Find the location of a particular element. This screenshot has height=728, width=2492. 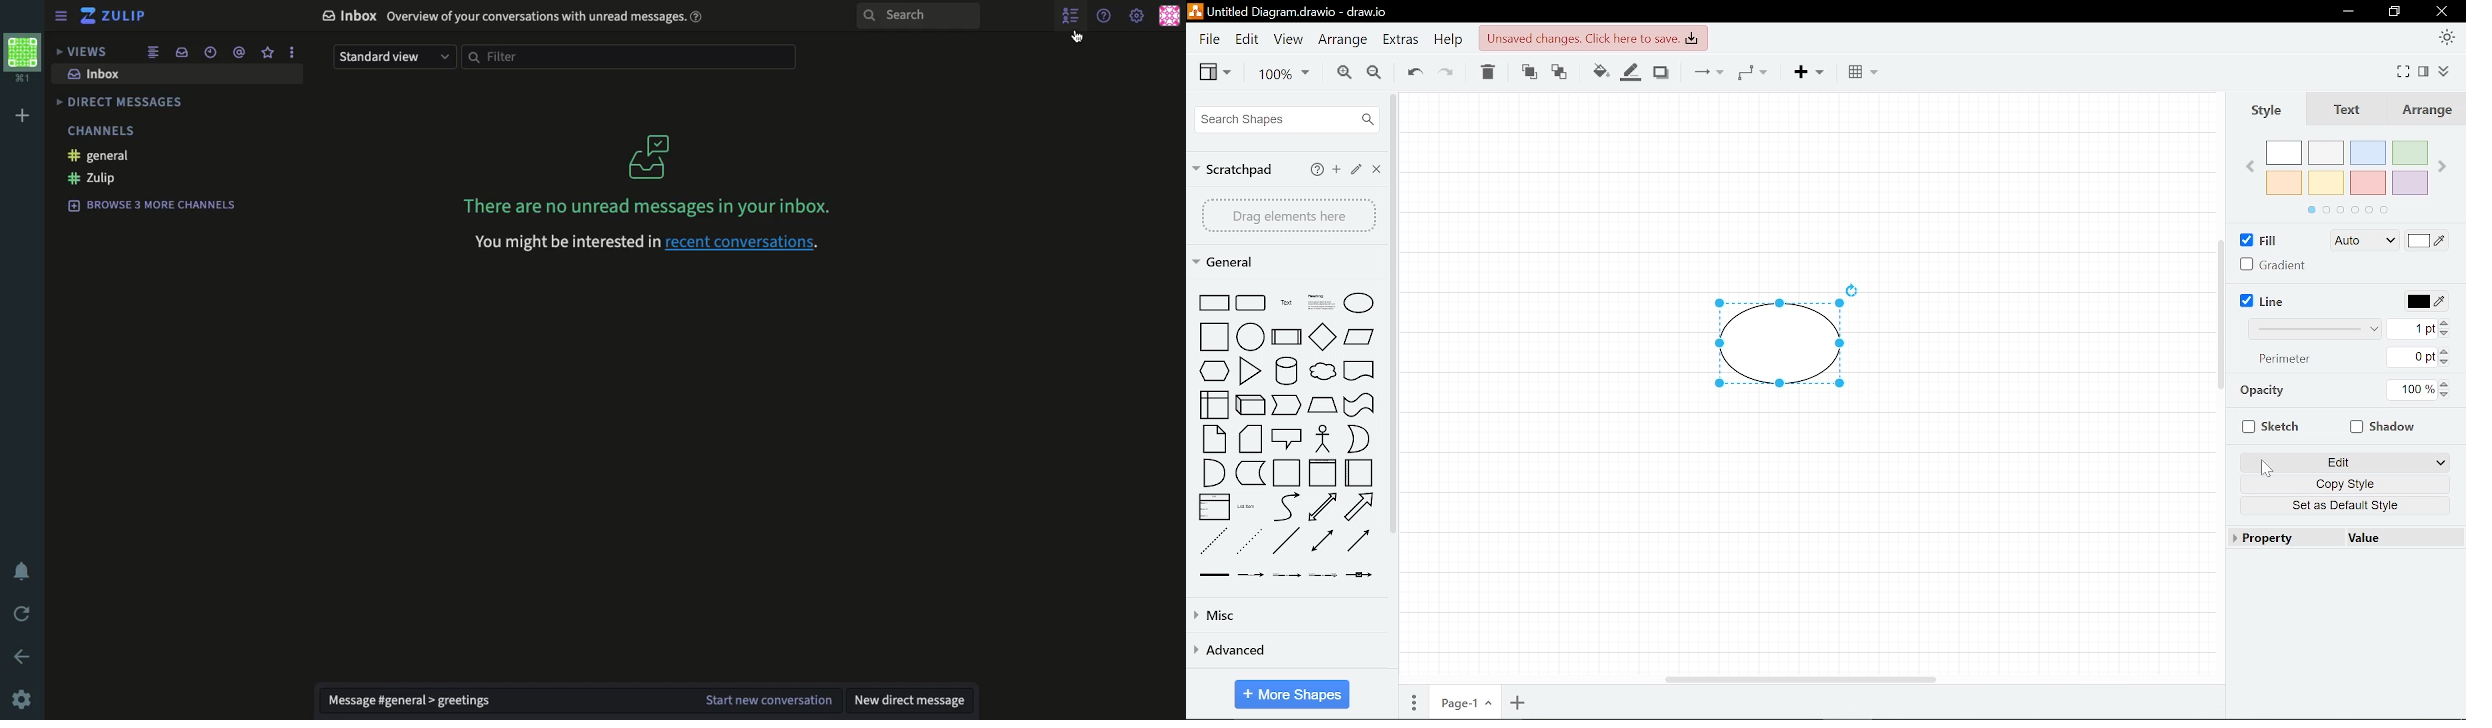

More shapes is located at coordinates (1290, 694).